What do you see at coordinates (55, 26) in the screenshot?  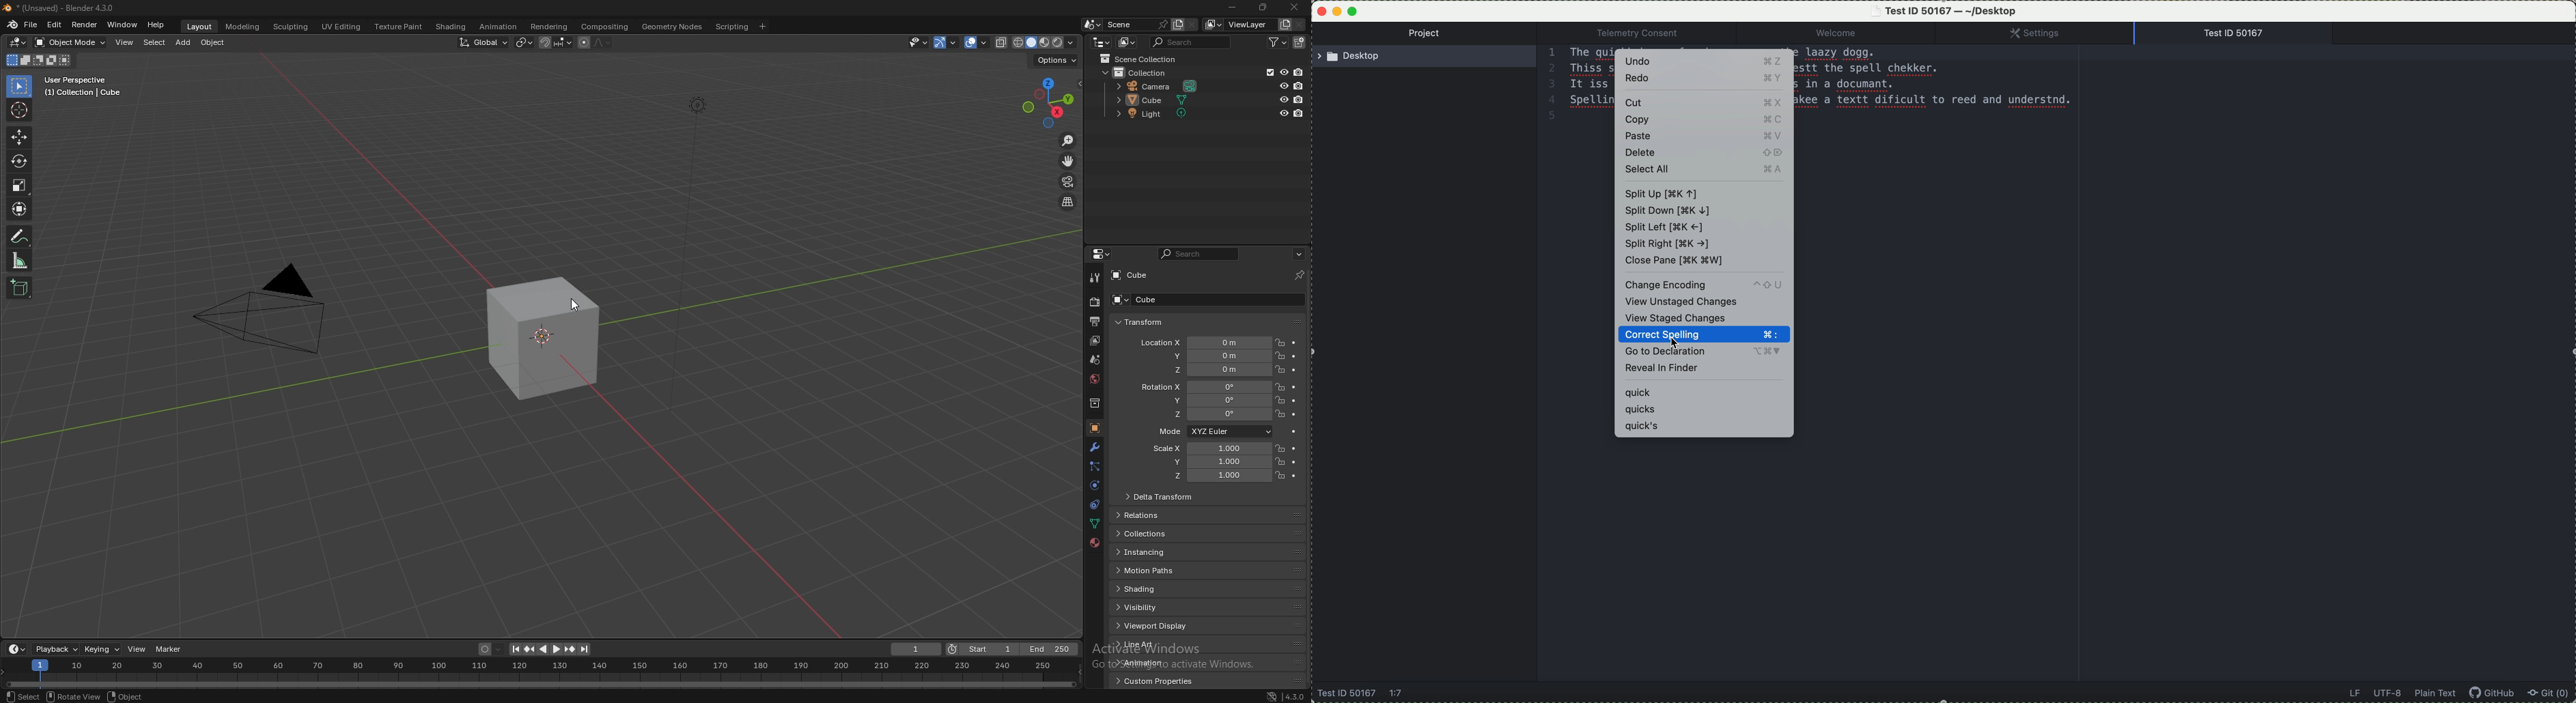 I see `edit` at bounding box center [55, 26].